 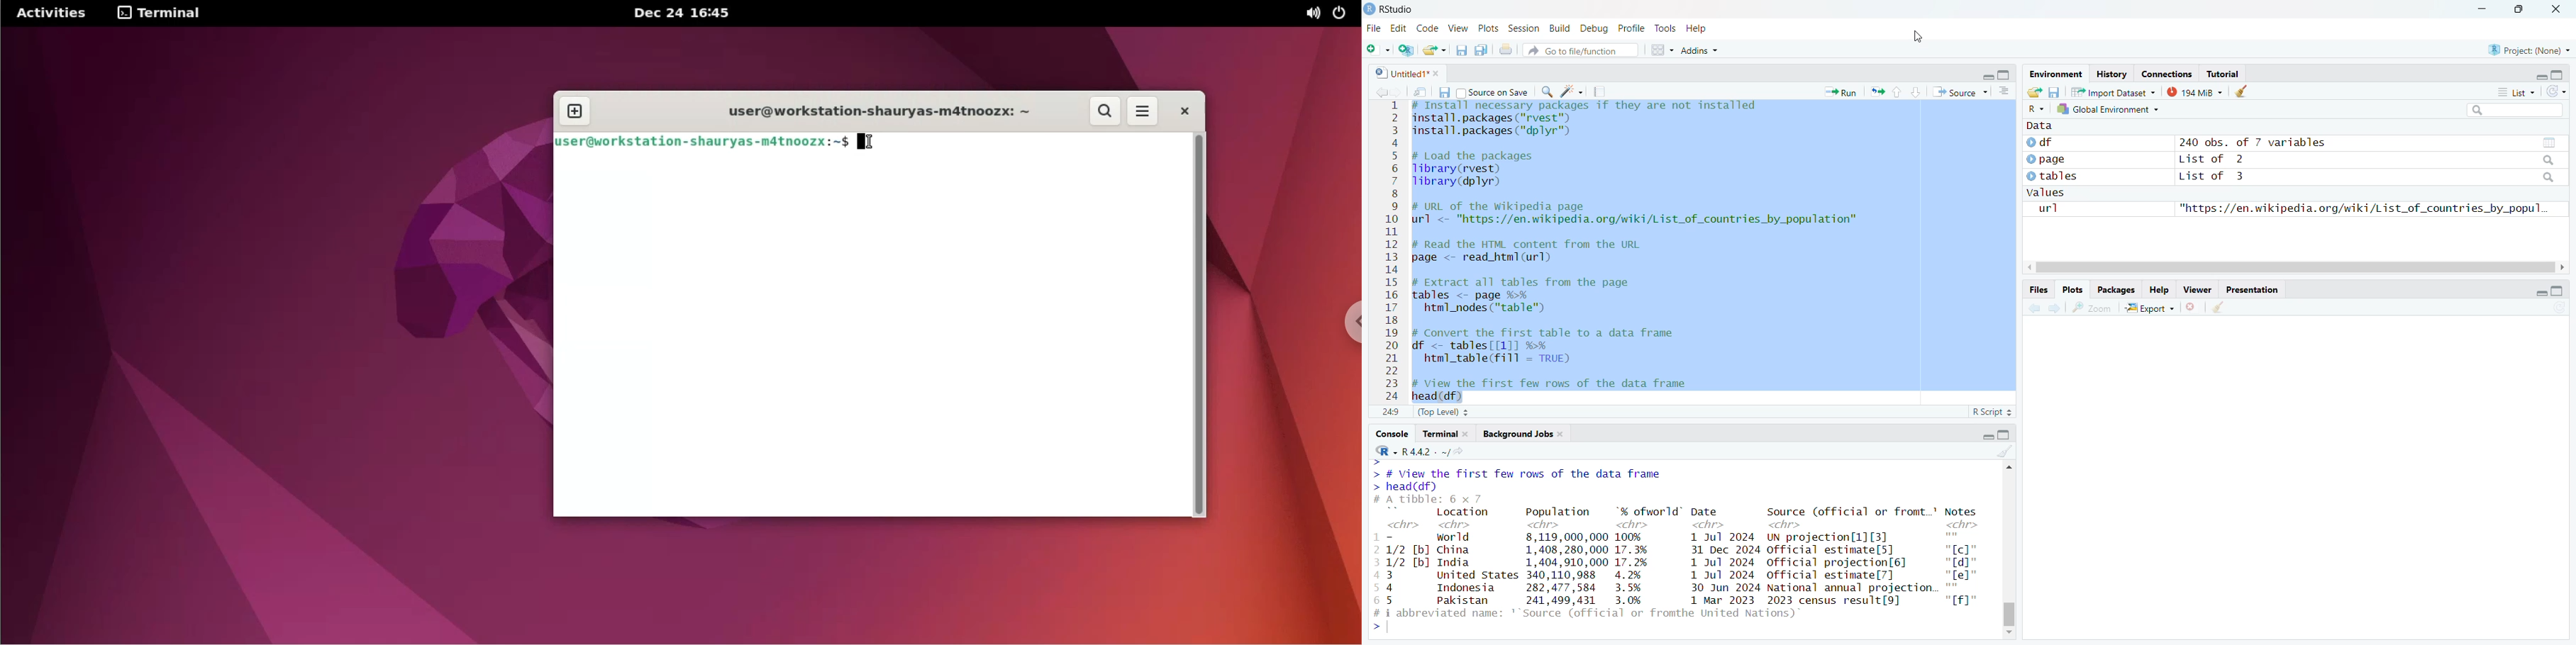 I want to click on <chr>8,119,000,000 1,408,280,000 1,404,910,000 340,110,988 282,477,584 241,499,431, so click(x=1566, y=562).